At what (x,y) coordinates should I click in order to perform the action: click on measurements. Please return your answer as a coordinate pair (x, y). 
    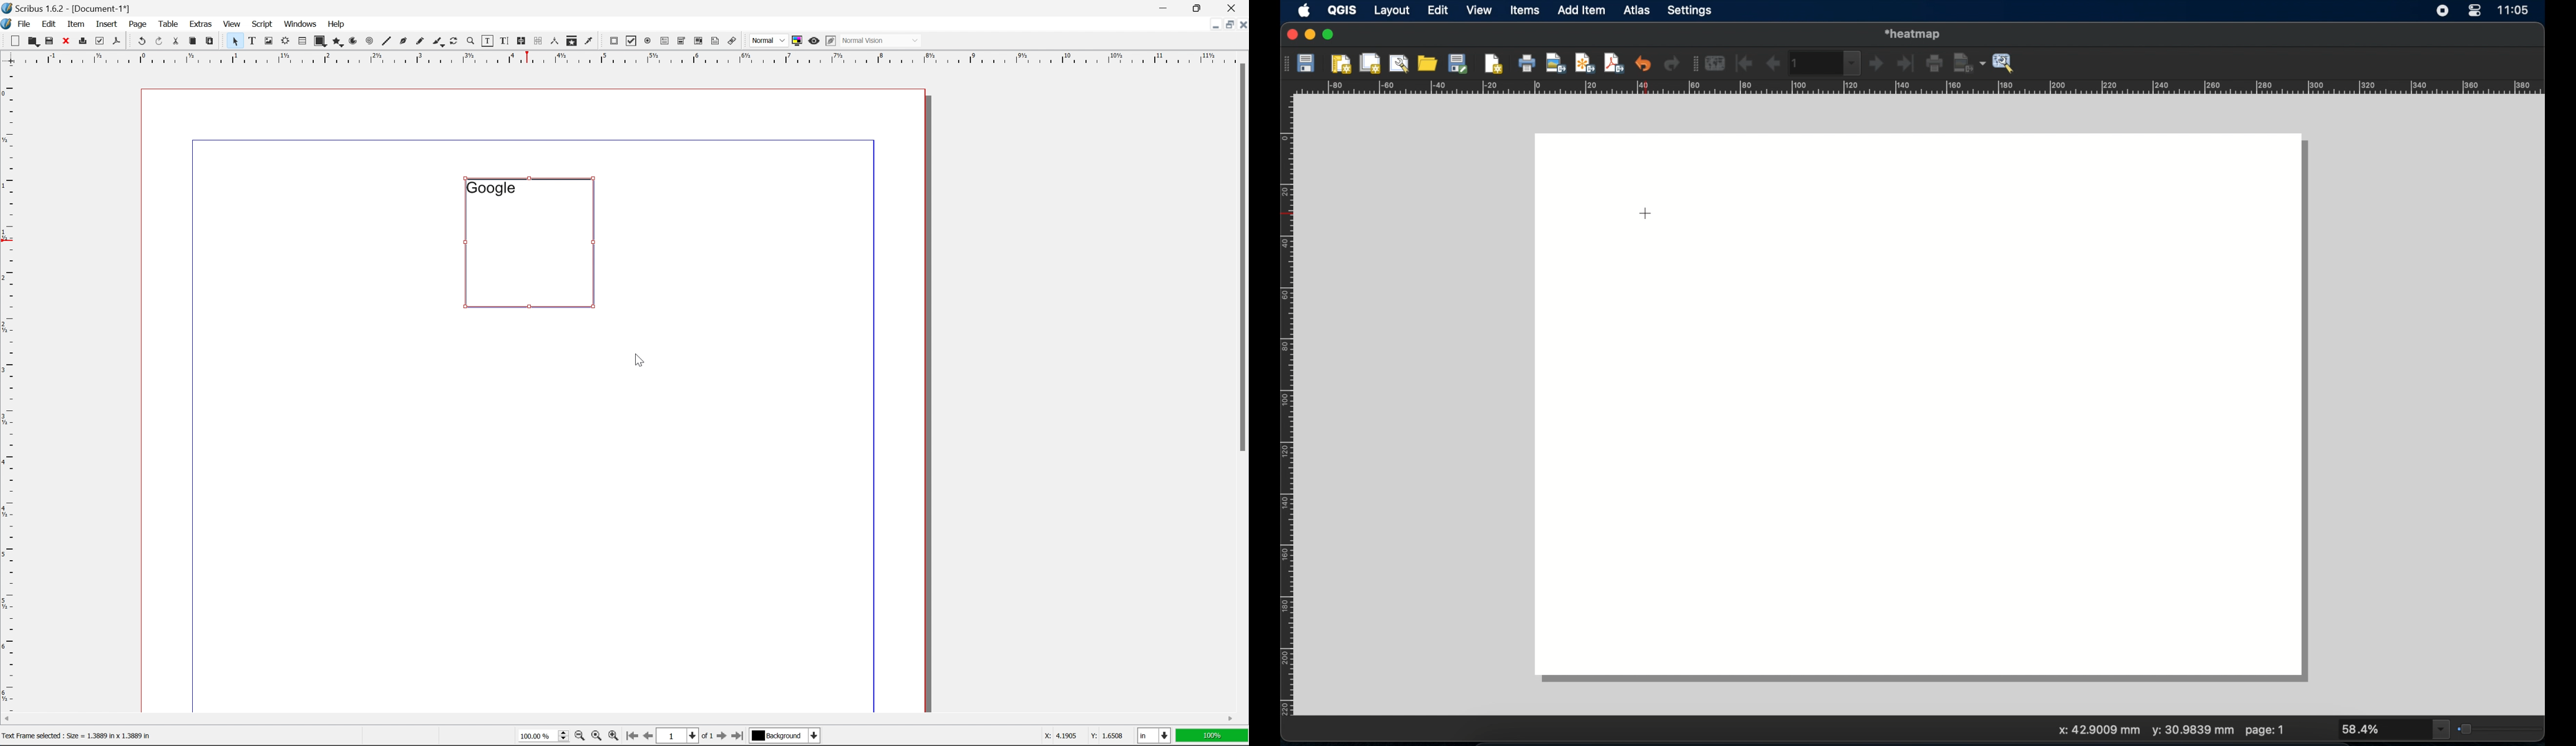
    Looking at the image, I should click on (554, 41).